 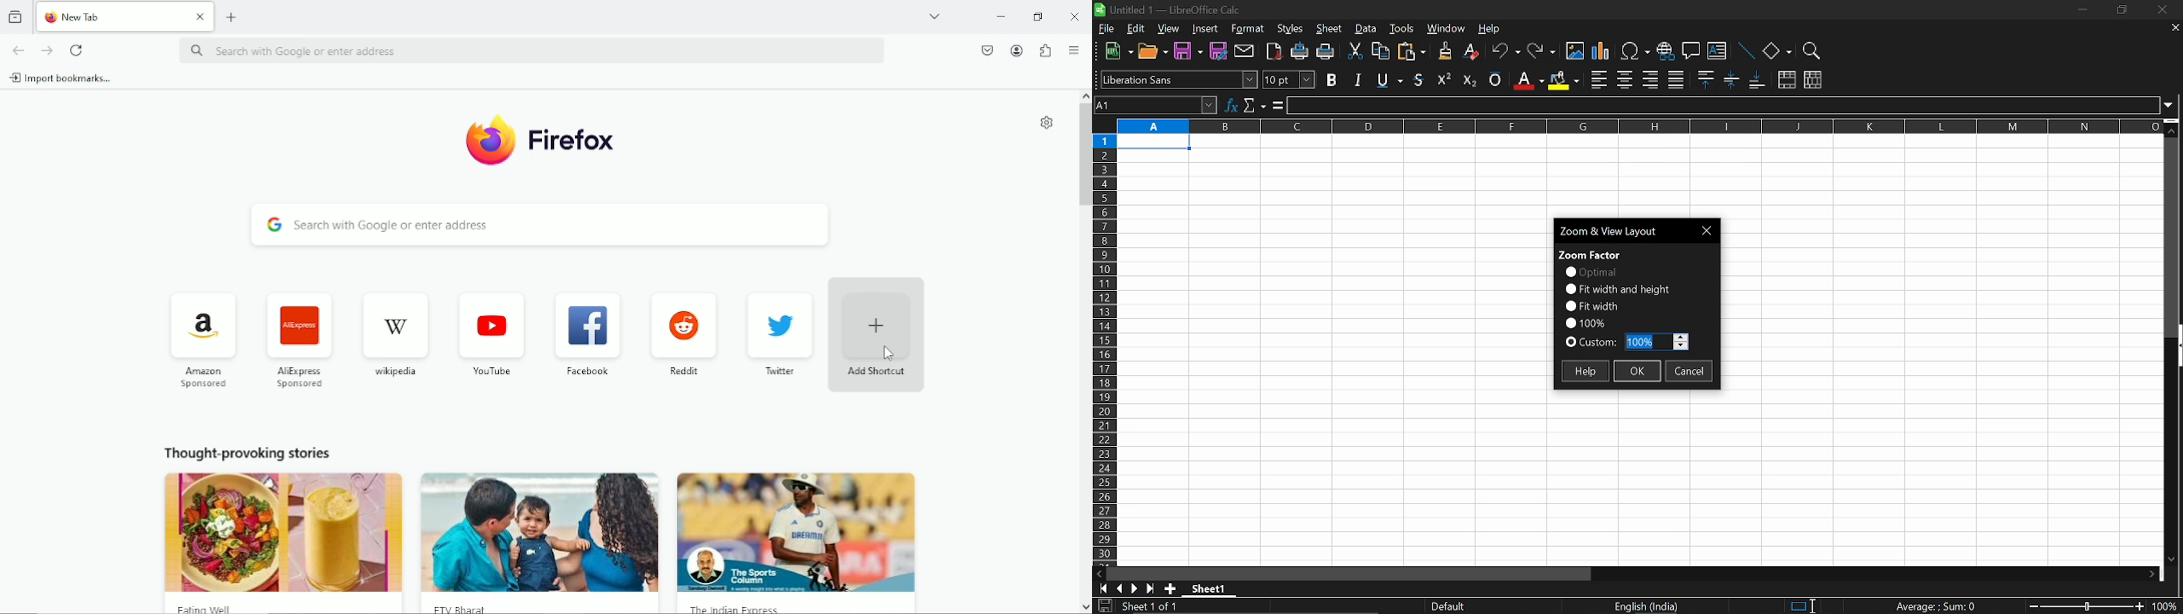 What do you see at coordinates (1759, 81) in the screenshot?
I see `align bottom` at bounding box center [1759, 81].